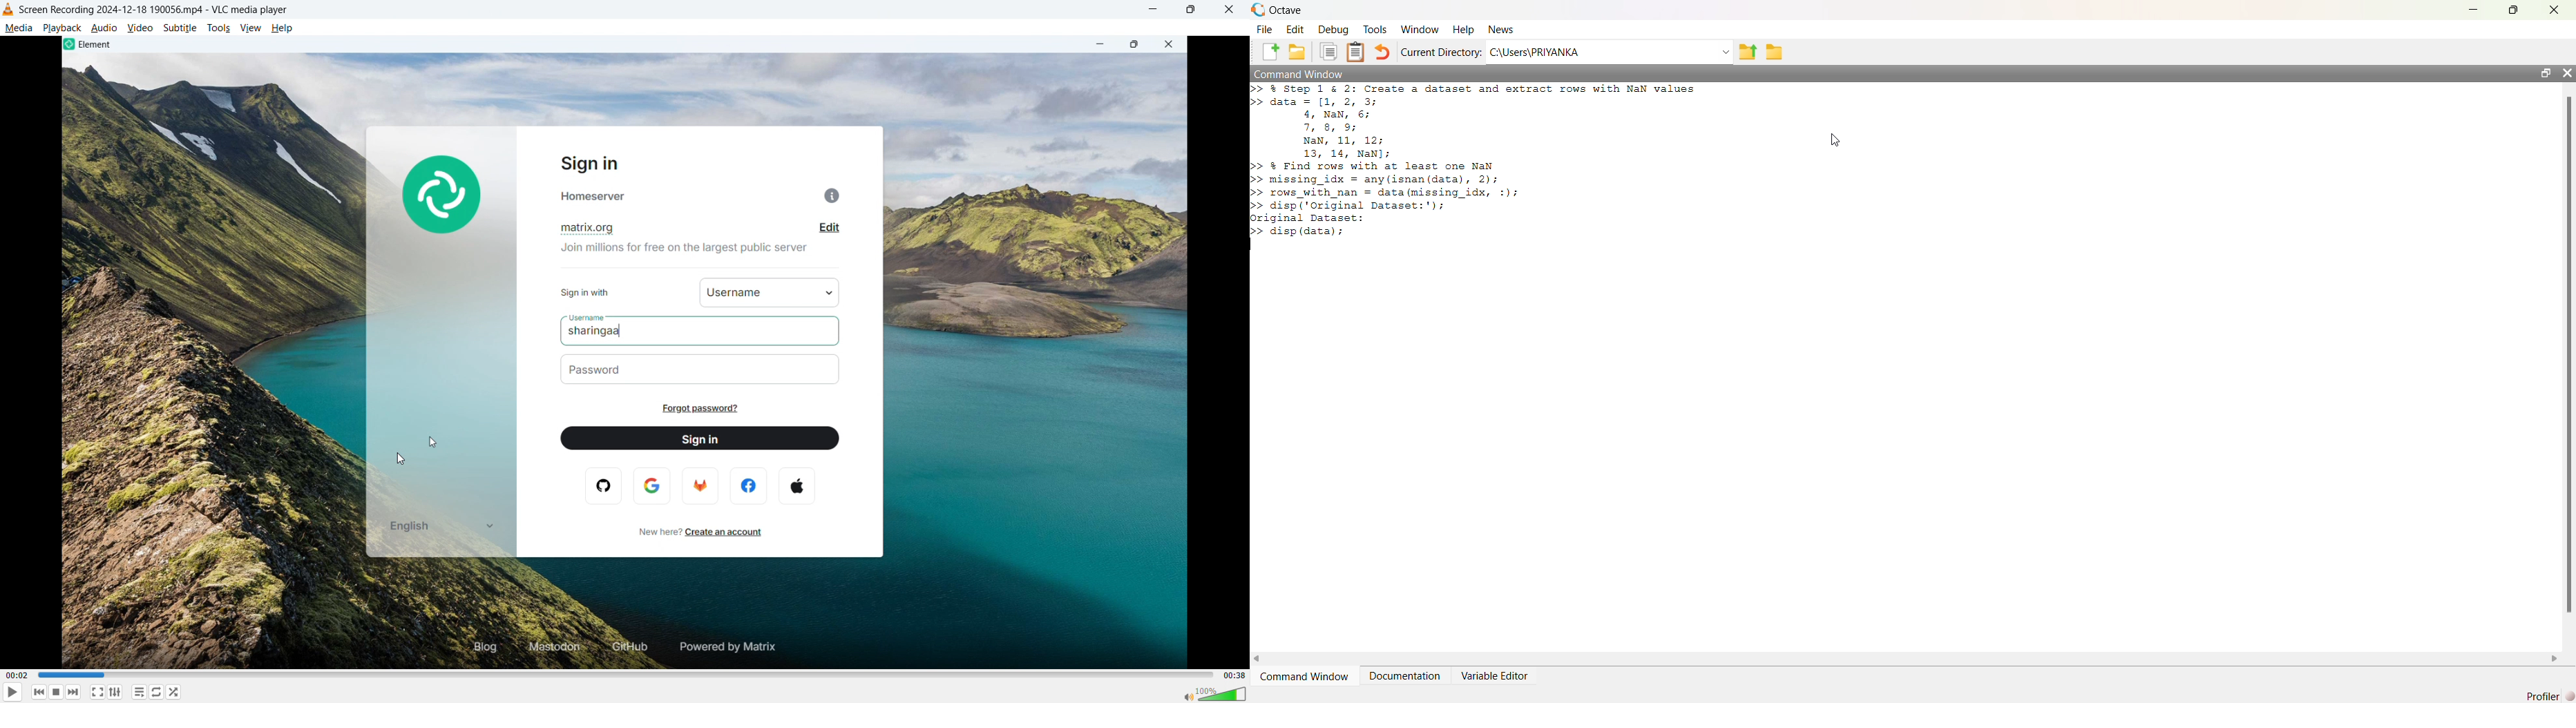  I want to click on Blog, so click(475, 648).